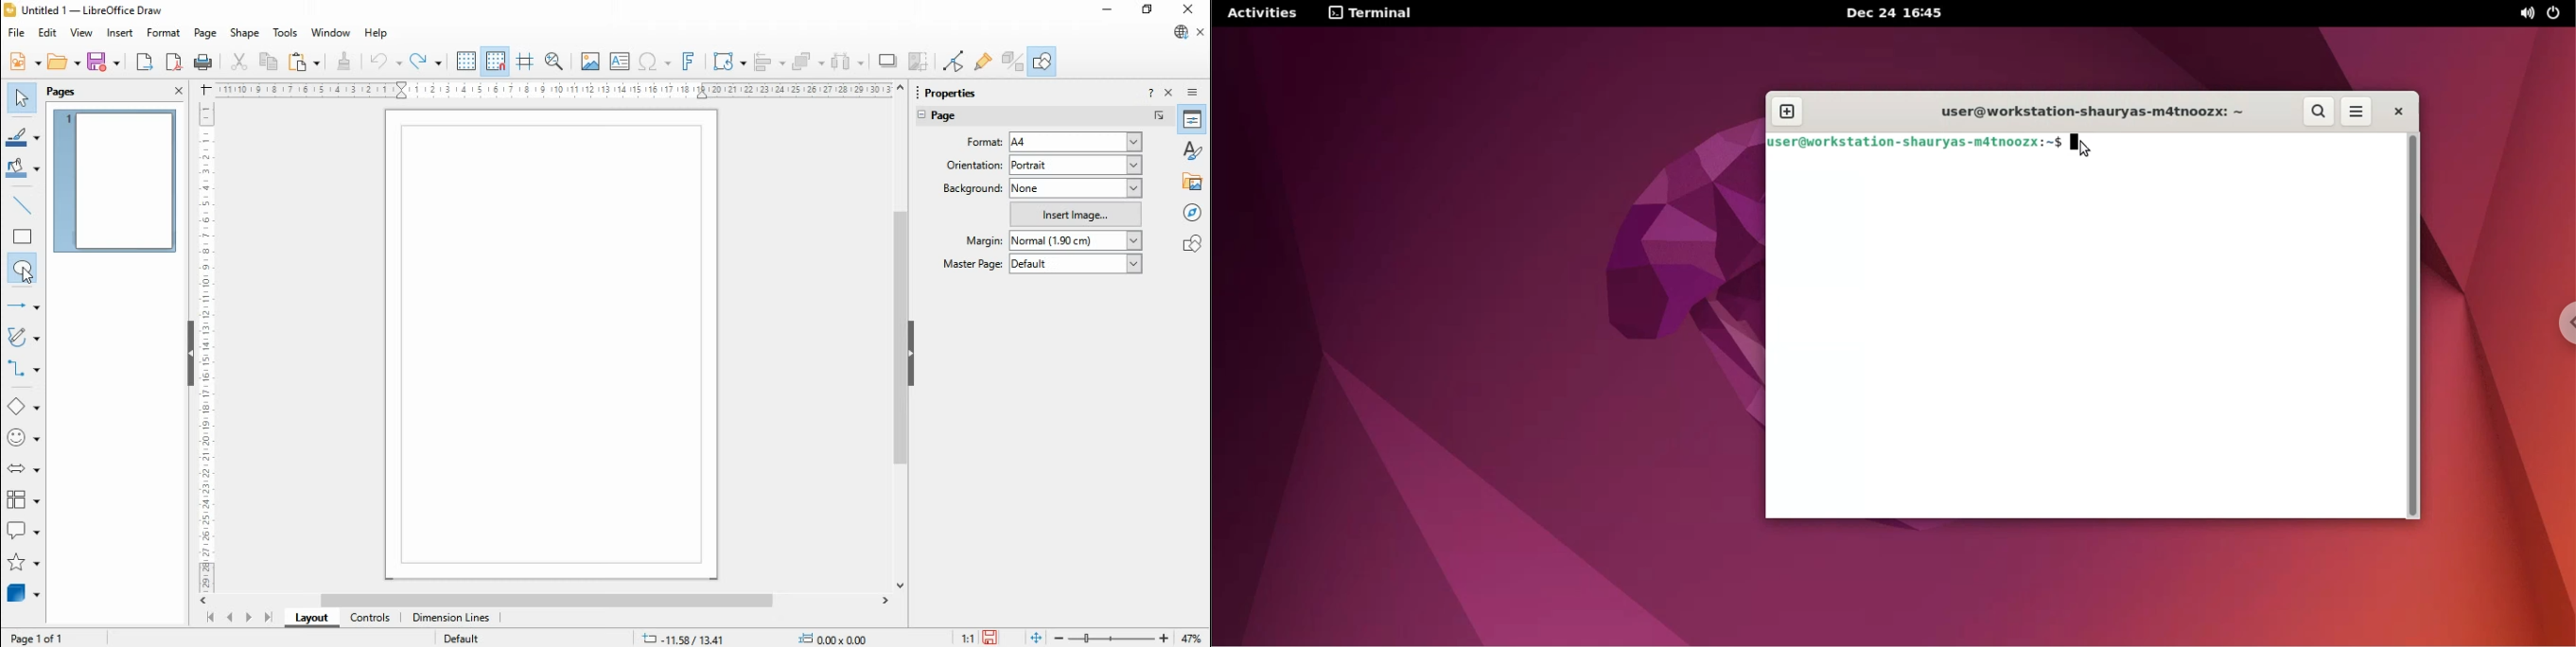 The height and width of the screenshot is (672, 2576). What do you see at coordinates (25, 61) in the screenshot?
I see `new` at bounding box center [25, 61].